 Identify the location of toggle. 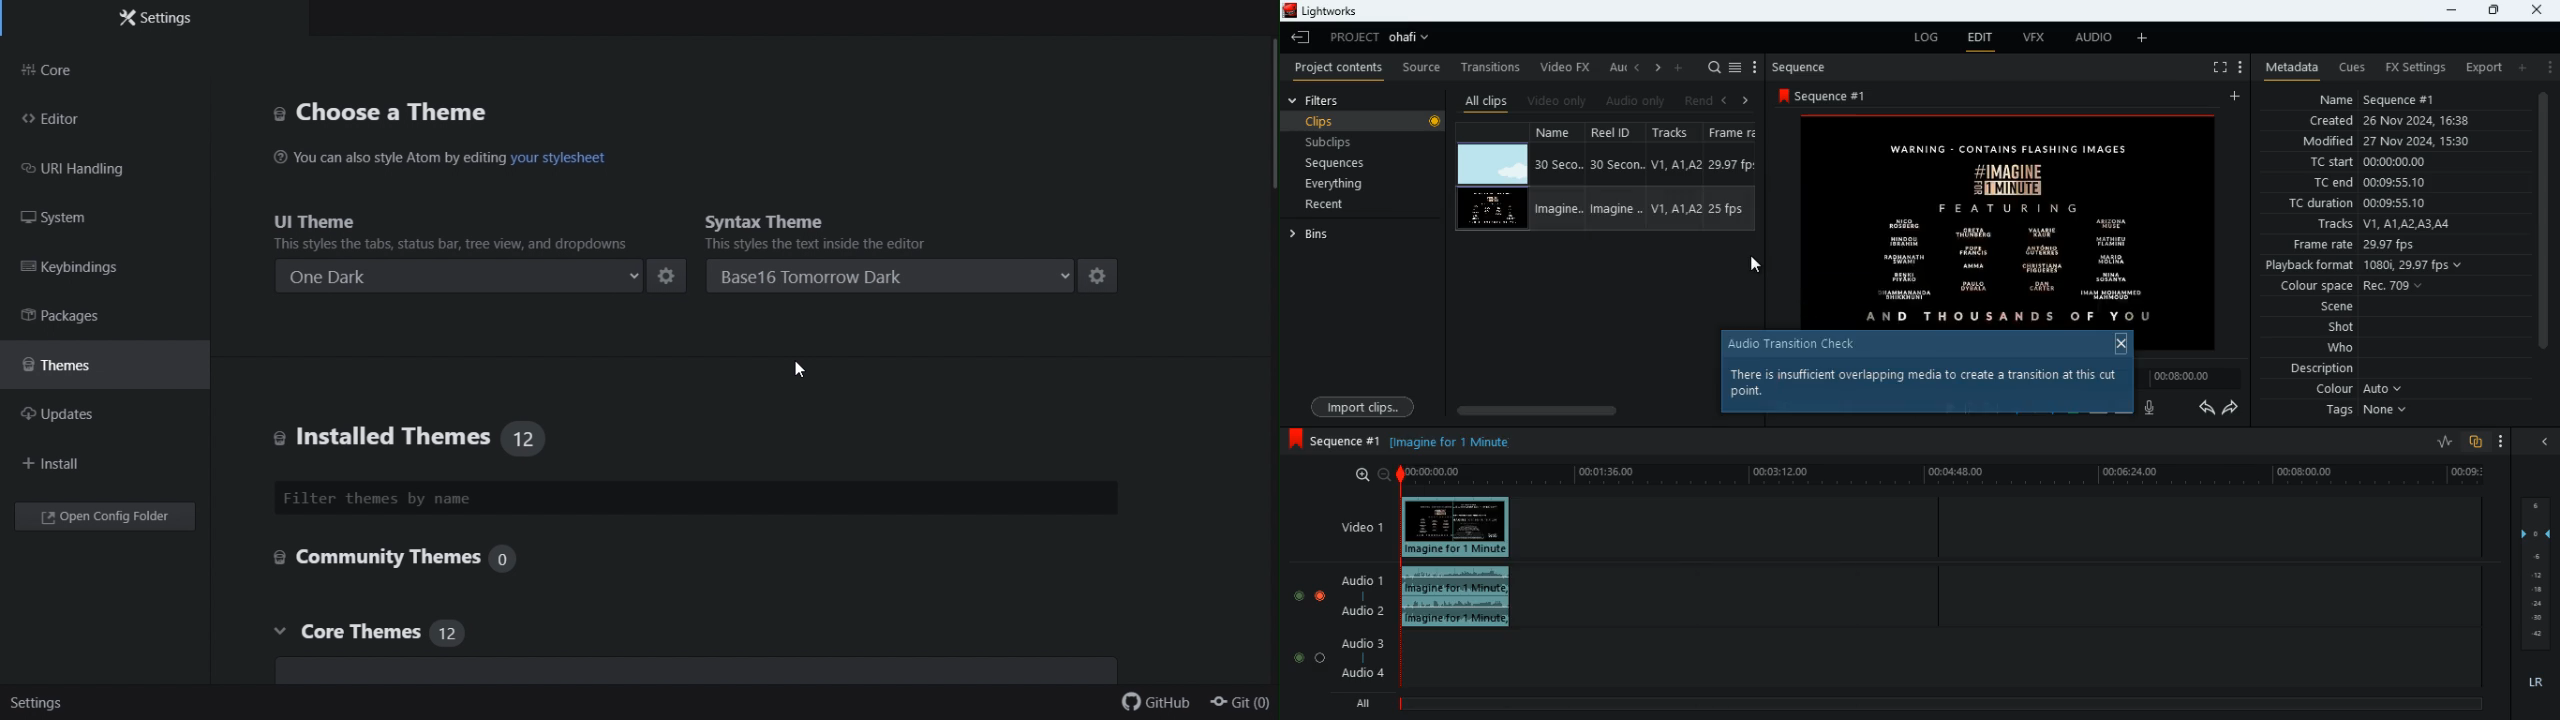
(1321, 657).